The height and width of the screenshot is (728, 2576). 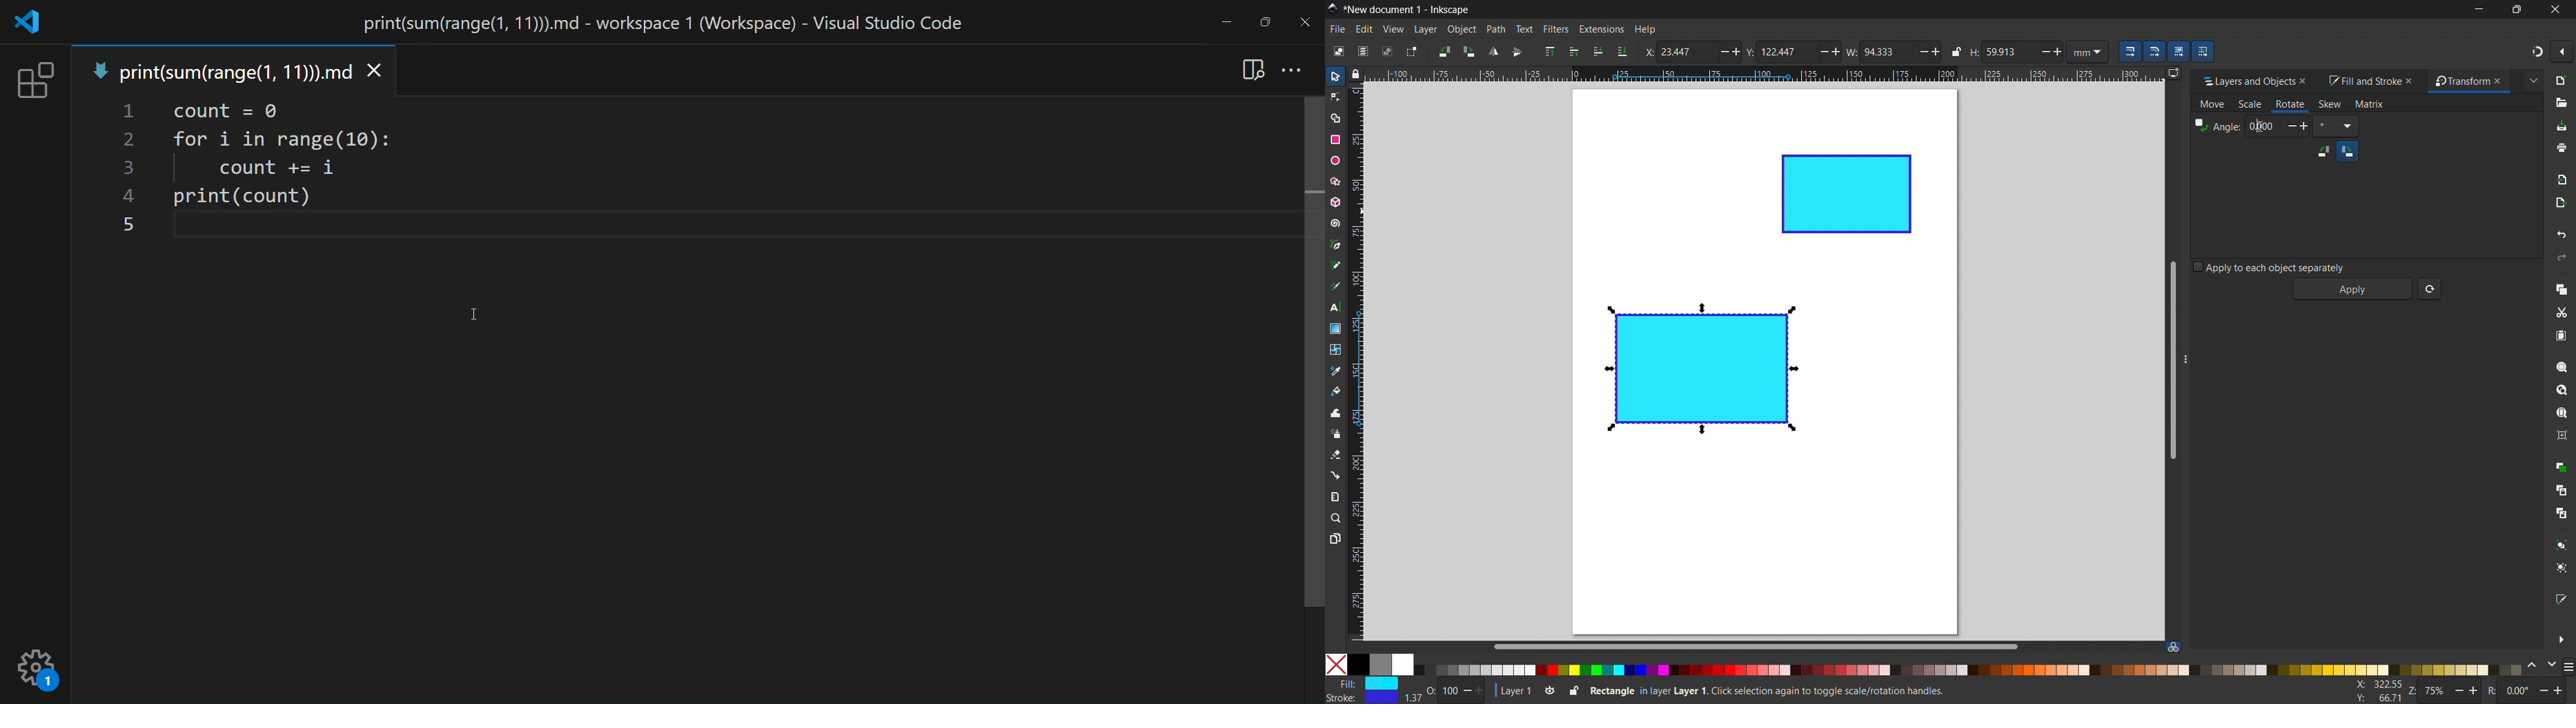 I want to click on pen tool, so click(x=1336, y=244).